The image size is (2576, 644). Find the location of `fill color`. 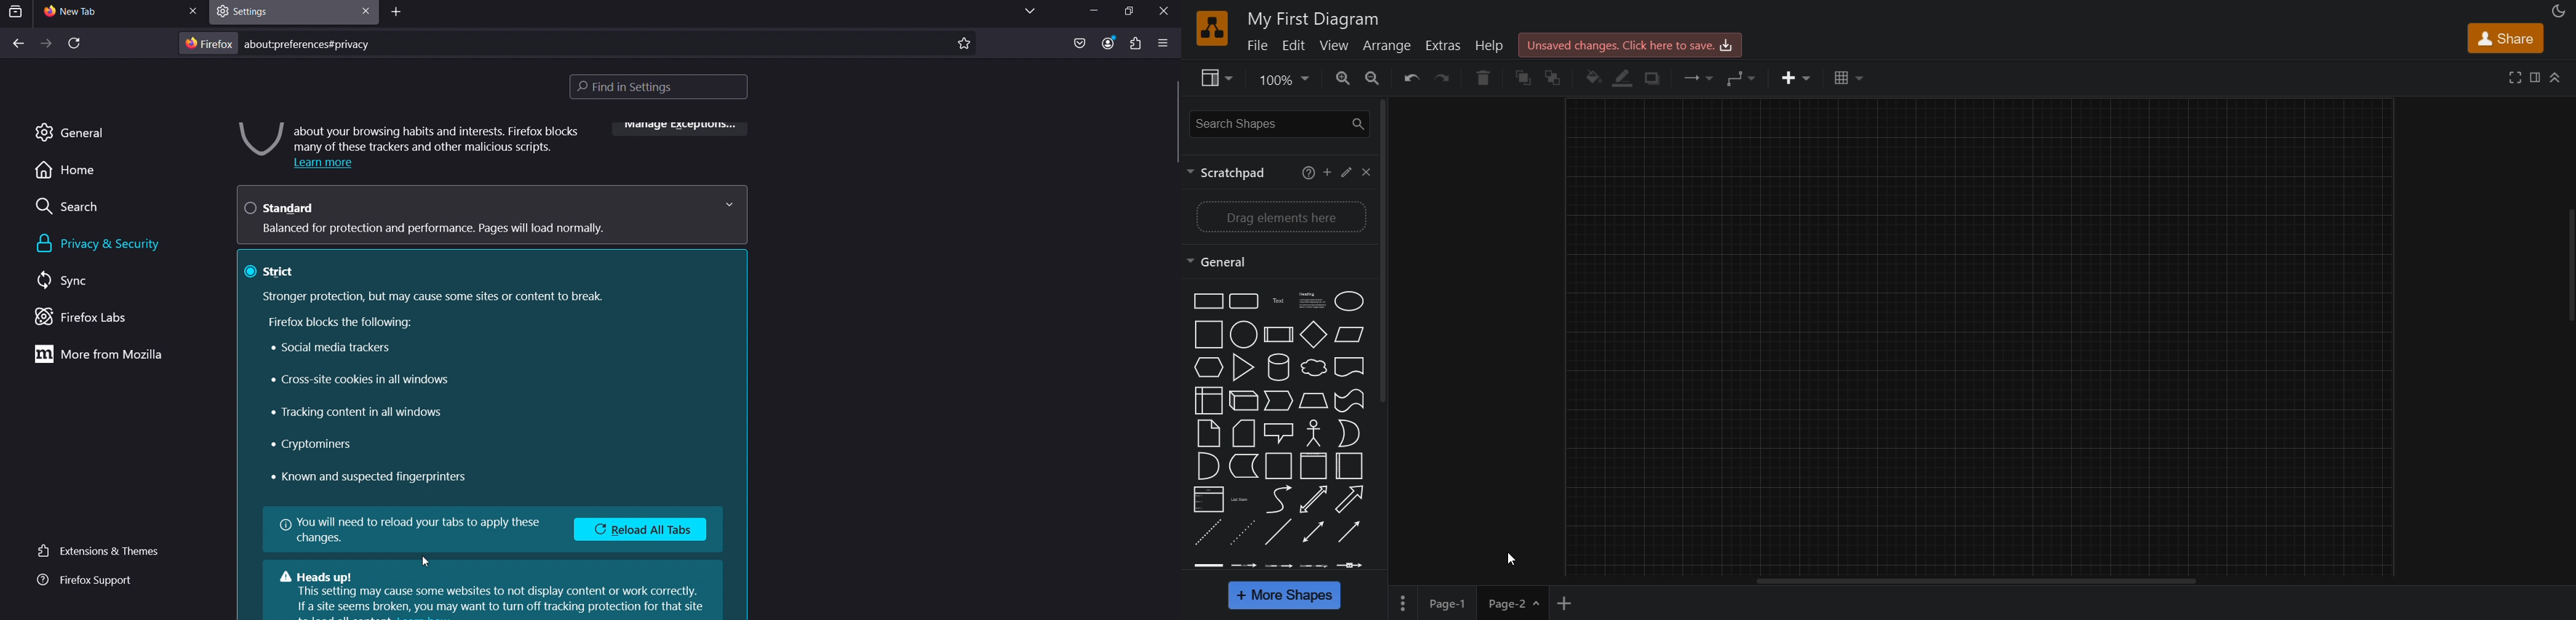

fill color is located at coordinates (1627, 79).